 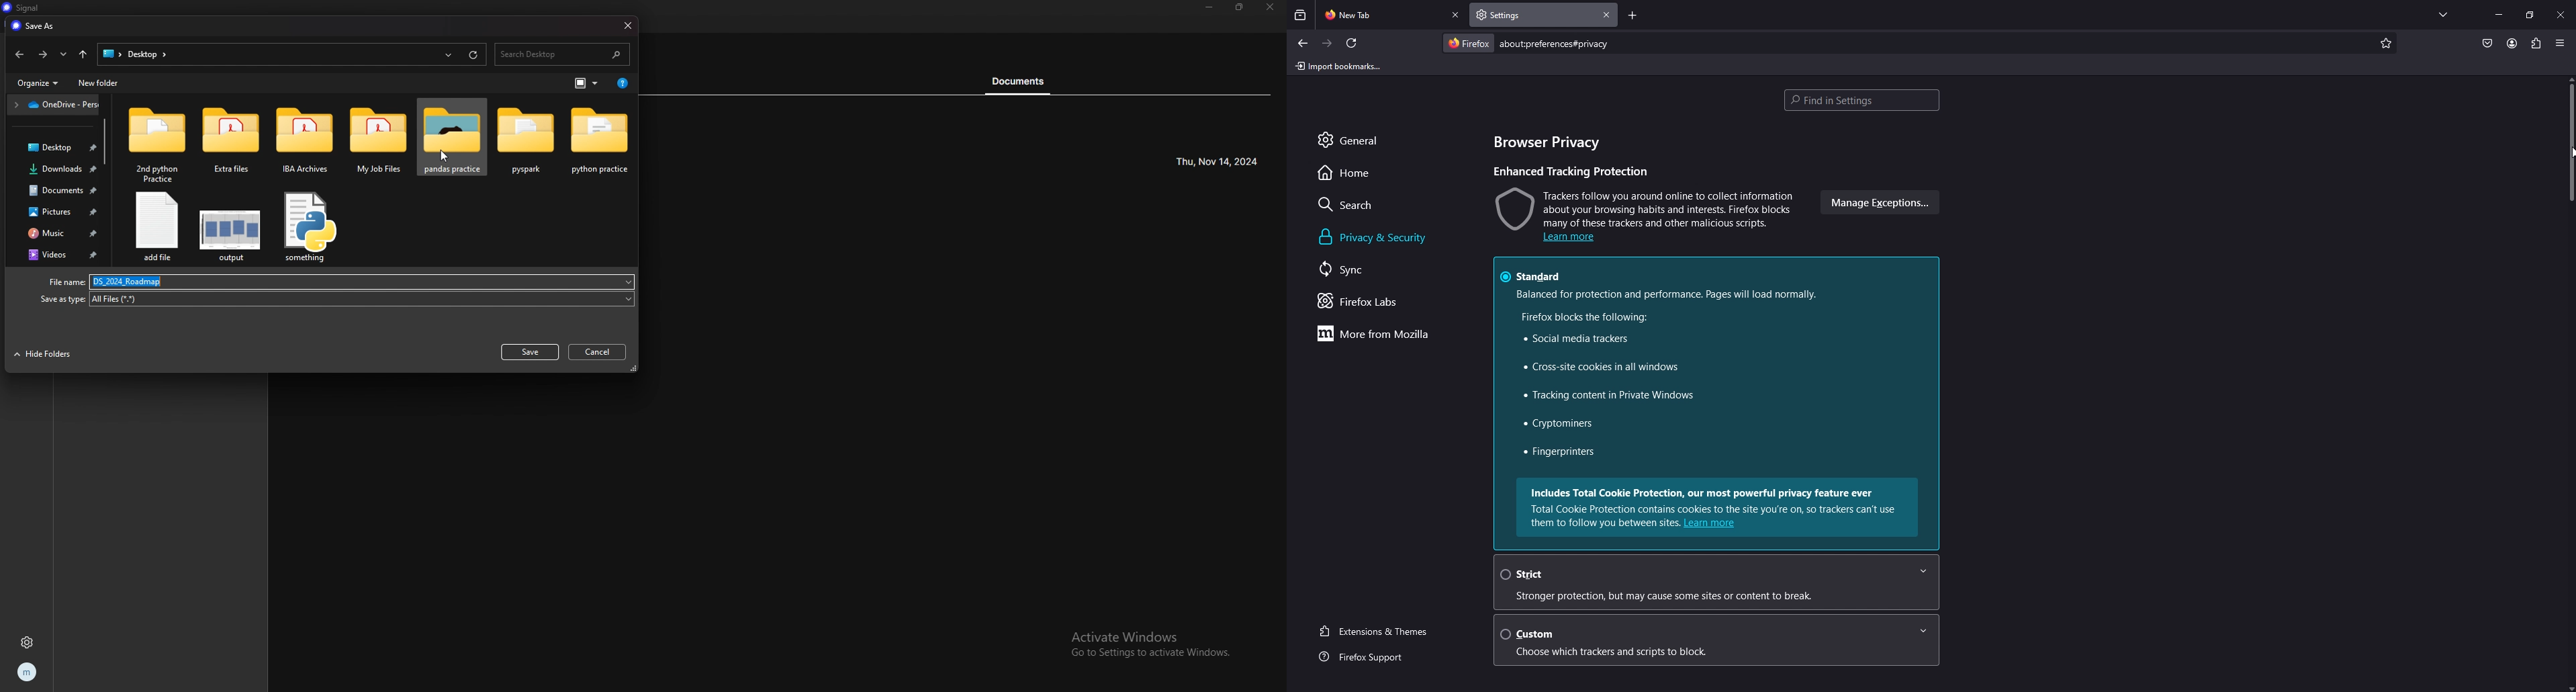 I want to click on close tab, so click(x=1457, y=15).